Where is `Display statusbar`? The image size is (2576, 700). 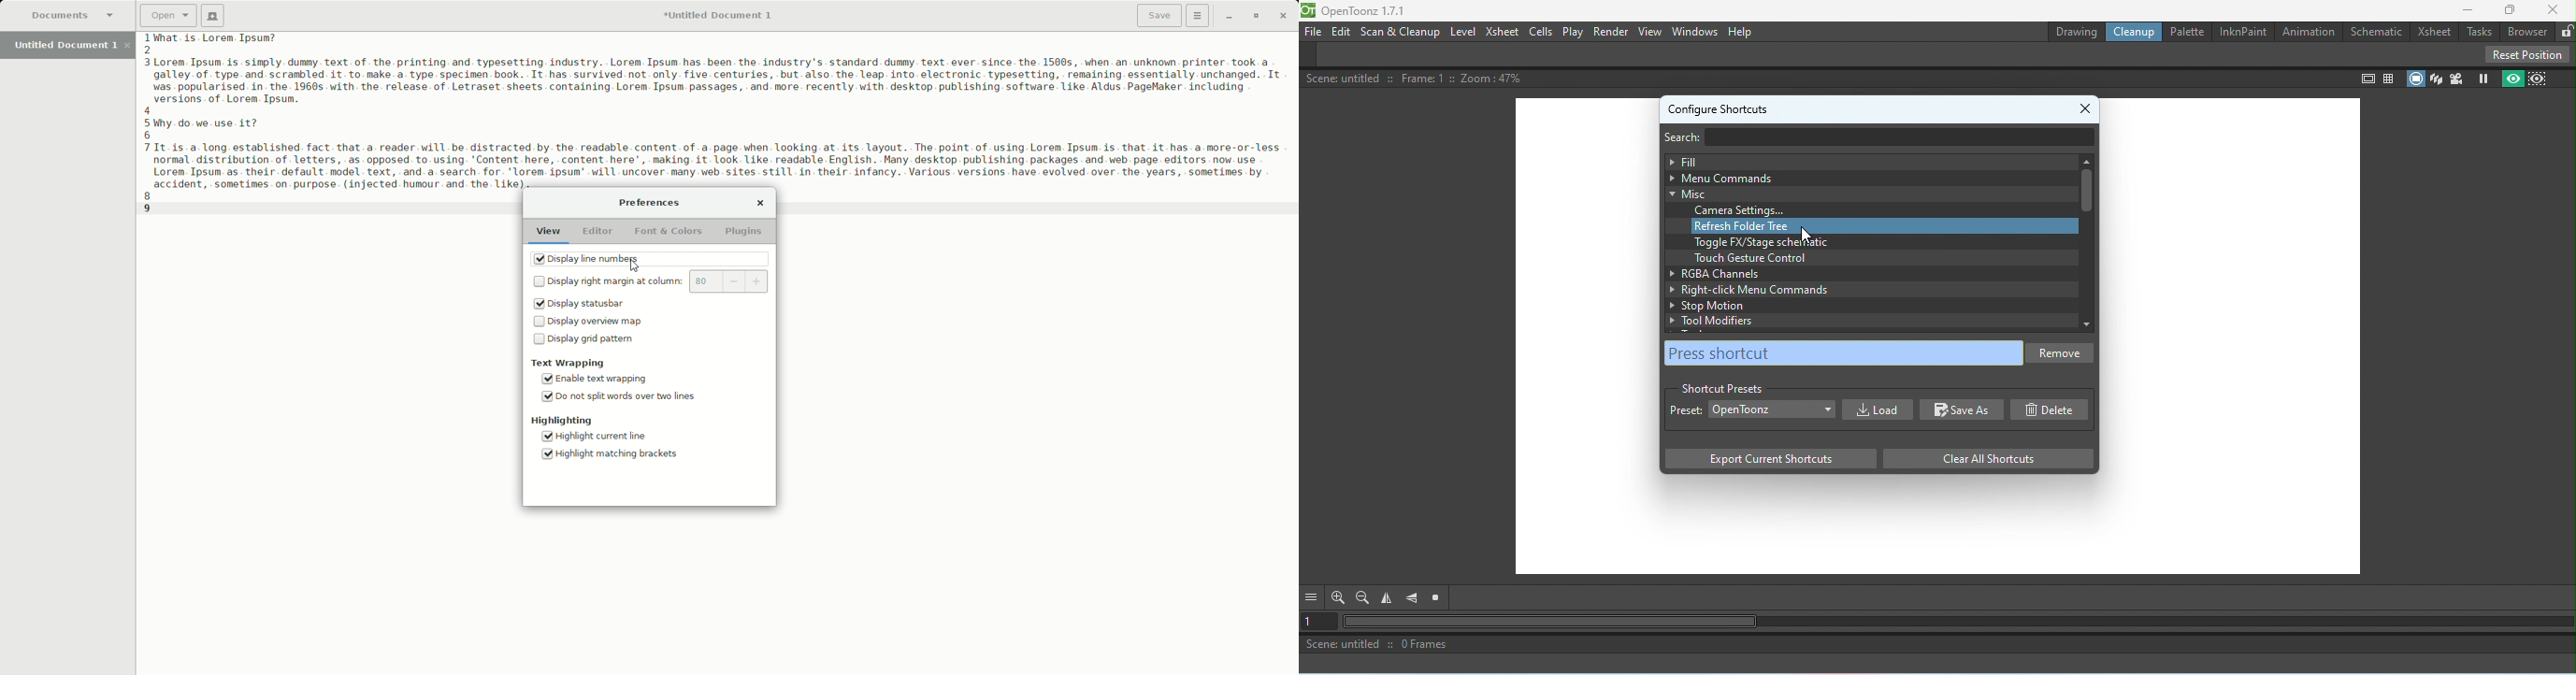 Display statusbar is located at coordinates (582, 304).